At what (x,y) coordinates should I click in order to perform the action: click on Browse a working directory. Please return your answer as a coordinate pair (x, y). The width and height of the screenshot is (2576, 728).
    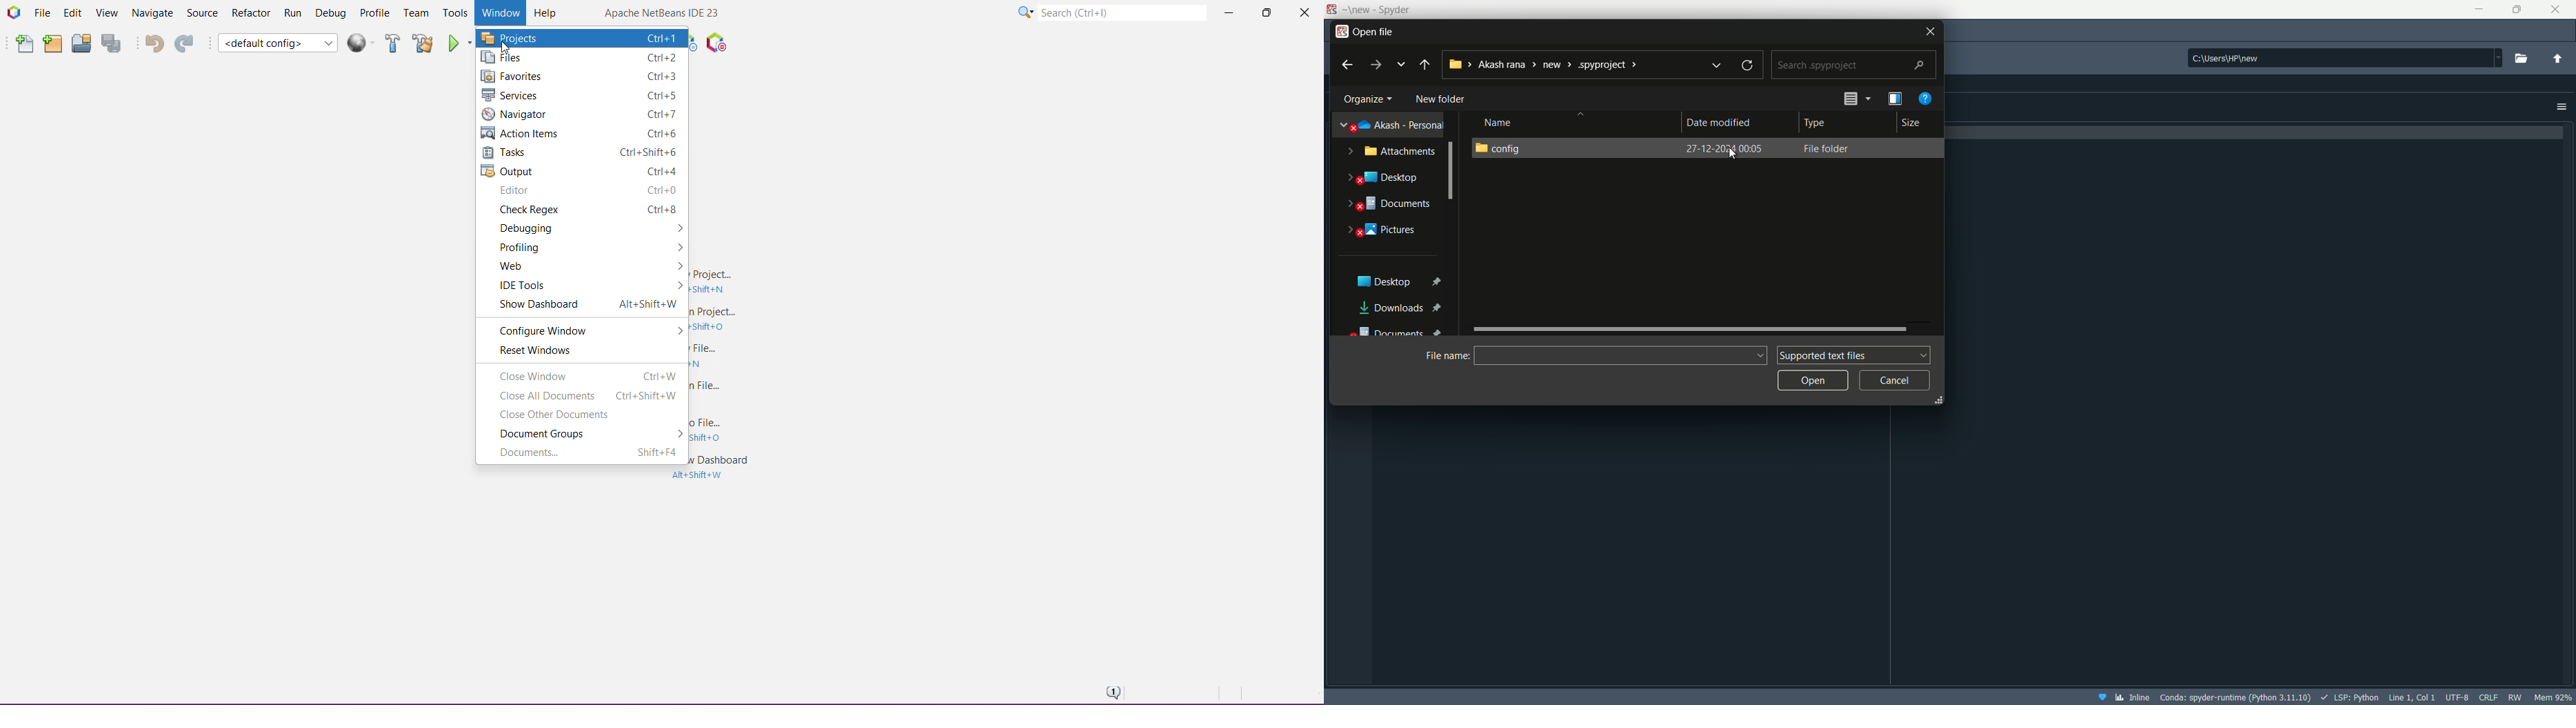
    Looking at the image, I should click on (2522, 57).